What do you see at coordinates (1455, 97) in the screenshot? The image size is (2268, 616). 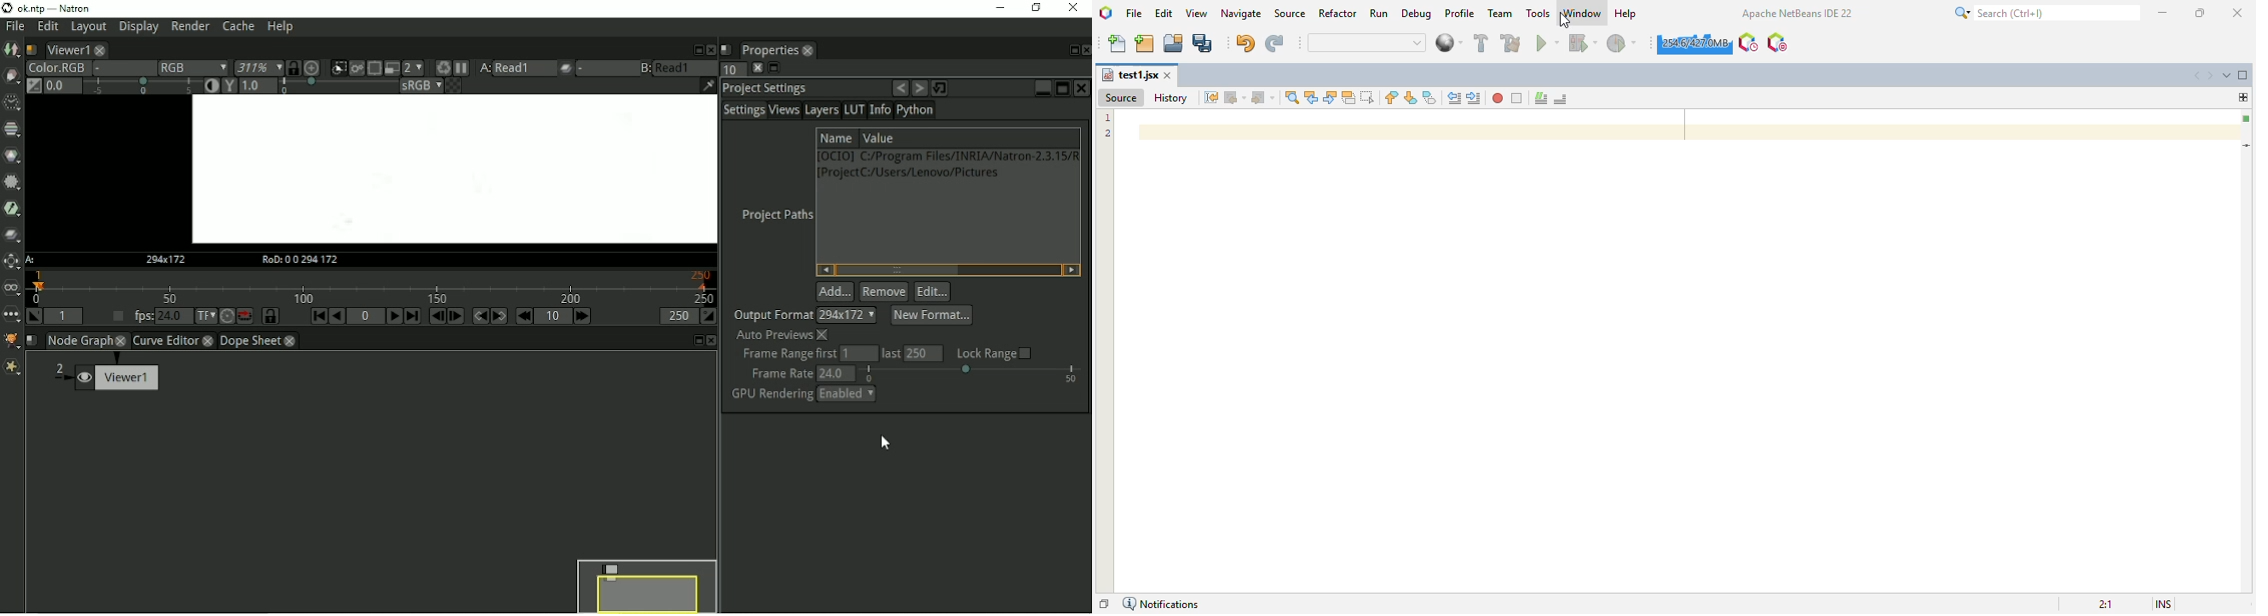 I see `shift line left` at bounding box center [1455, 97].